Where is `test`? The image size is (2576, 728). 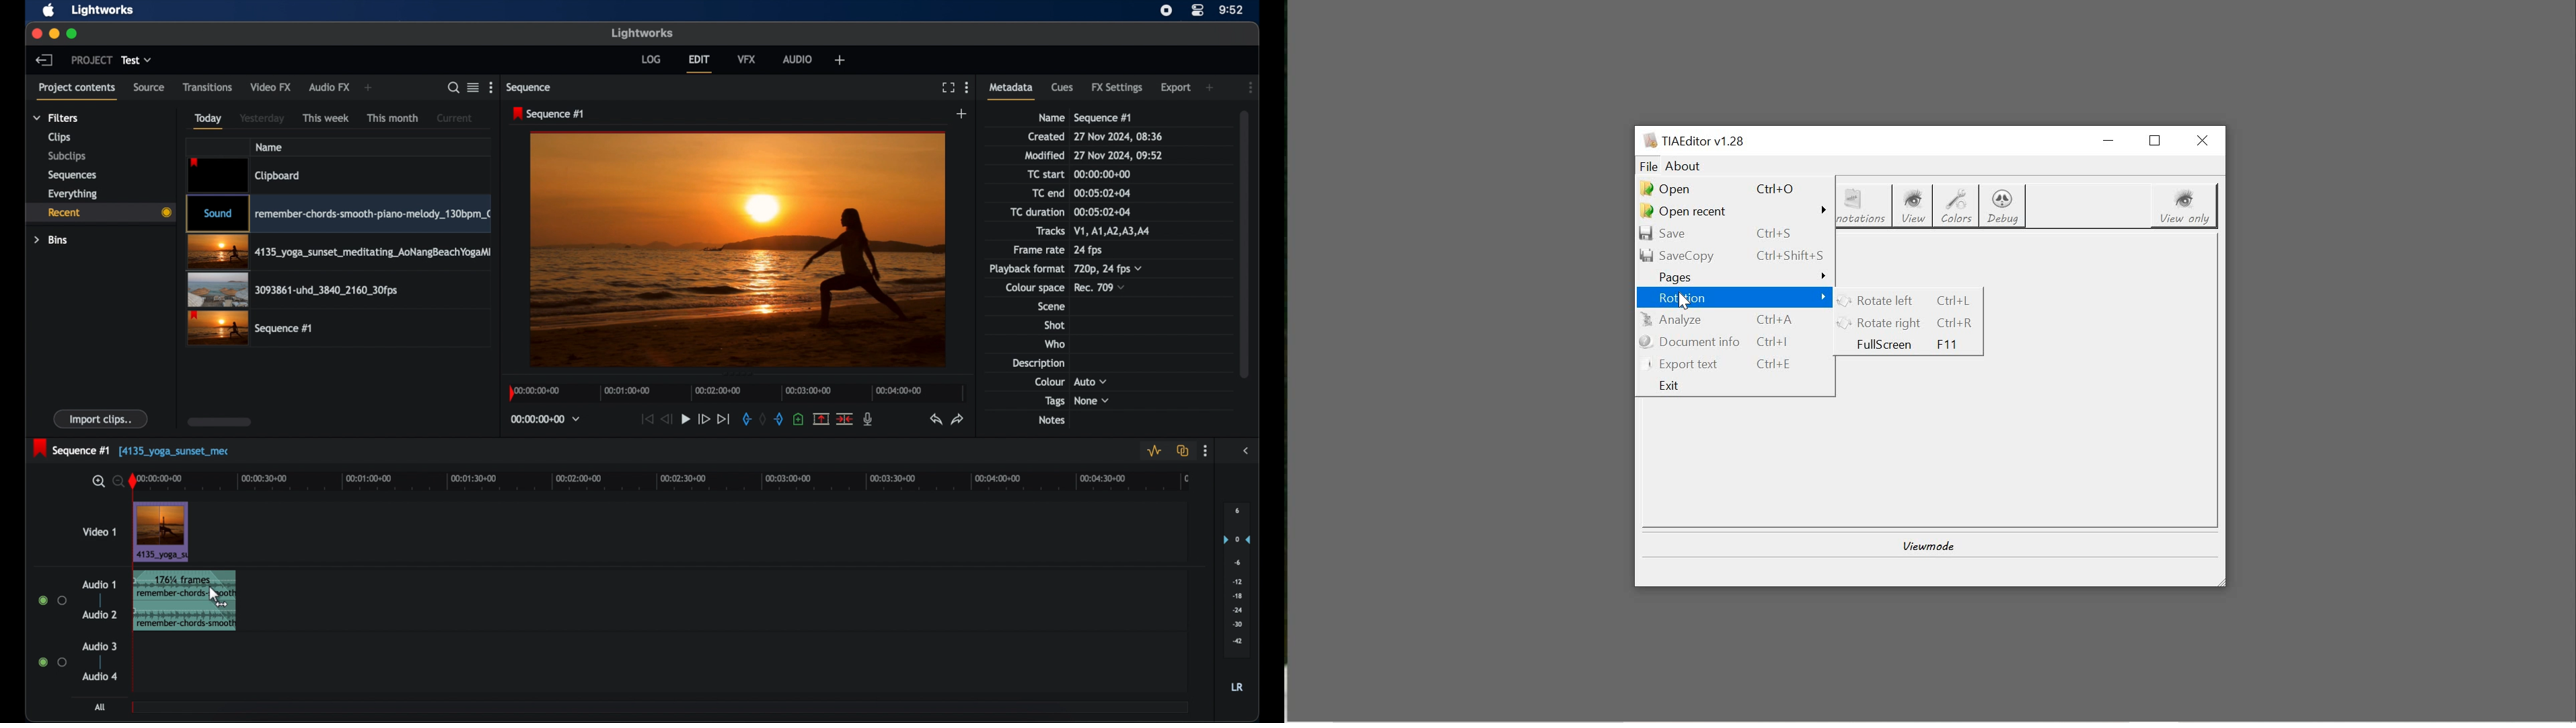
test is located at coordinates (136, 60).